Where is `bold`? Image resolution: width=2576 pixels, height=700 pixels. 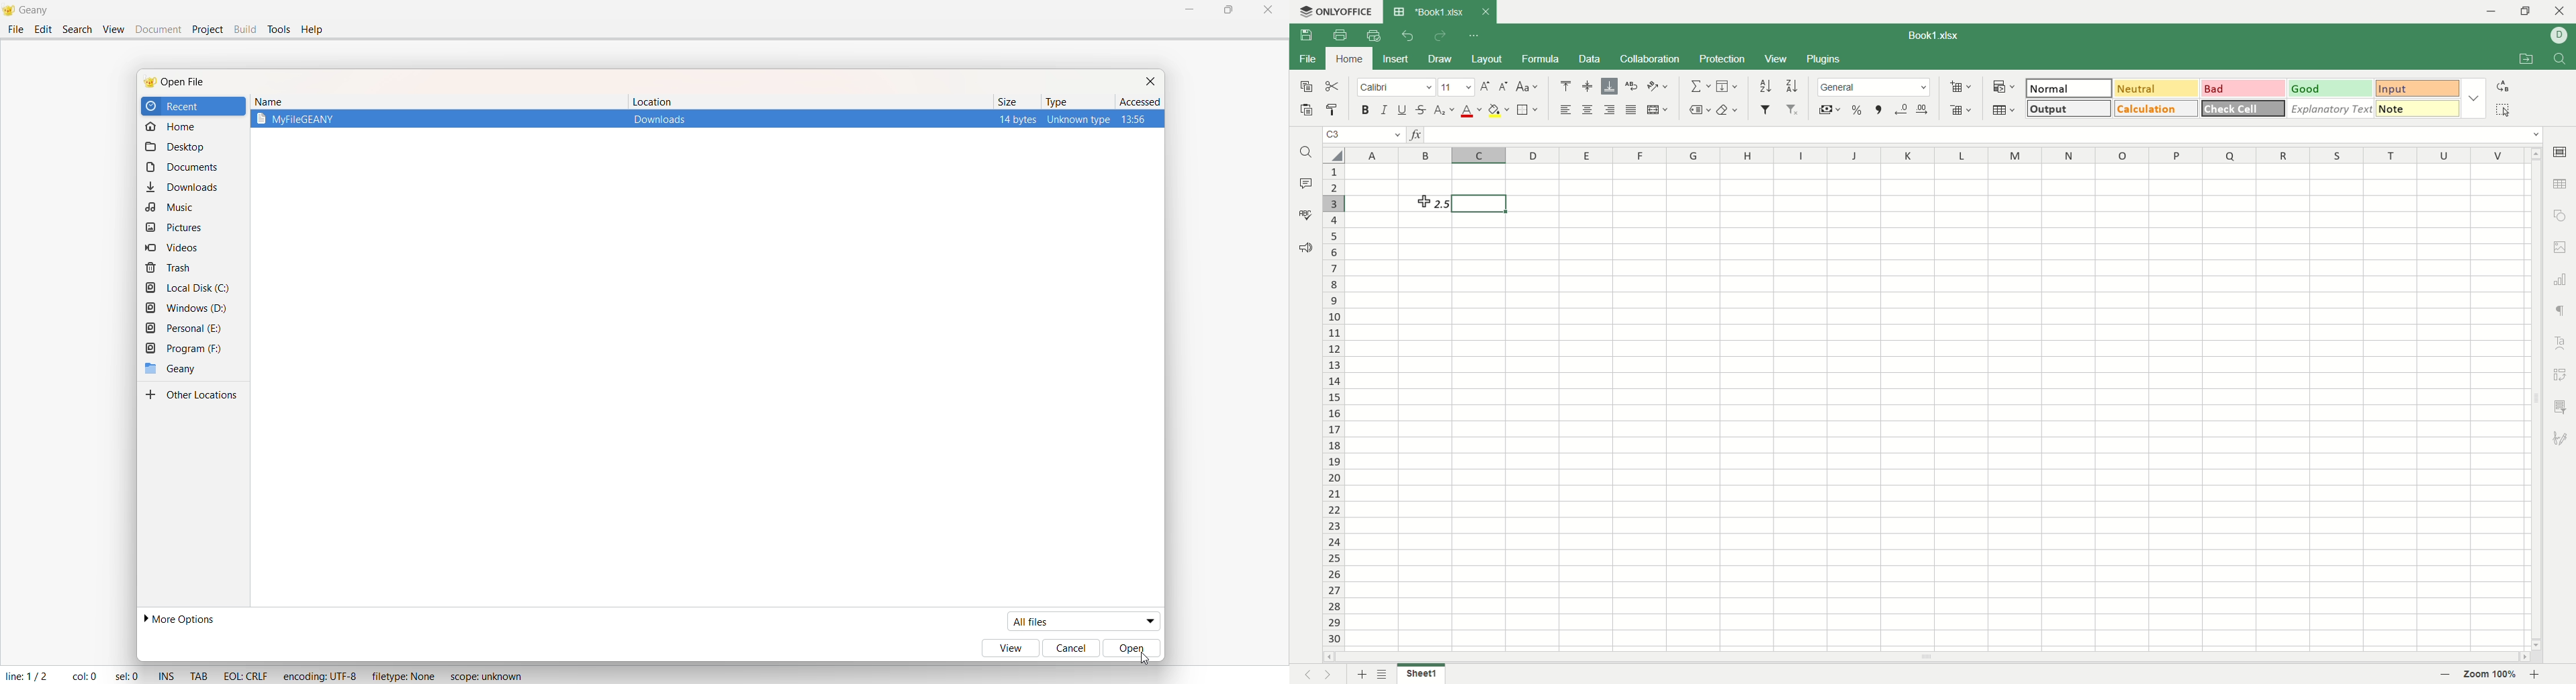 bold is located at coordinates (1368, 109).